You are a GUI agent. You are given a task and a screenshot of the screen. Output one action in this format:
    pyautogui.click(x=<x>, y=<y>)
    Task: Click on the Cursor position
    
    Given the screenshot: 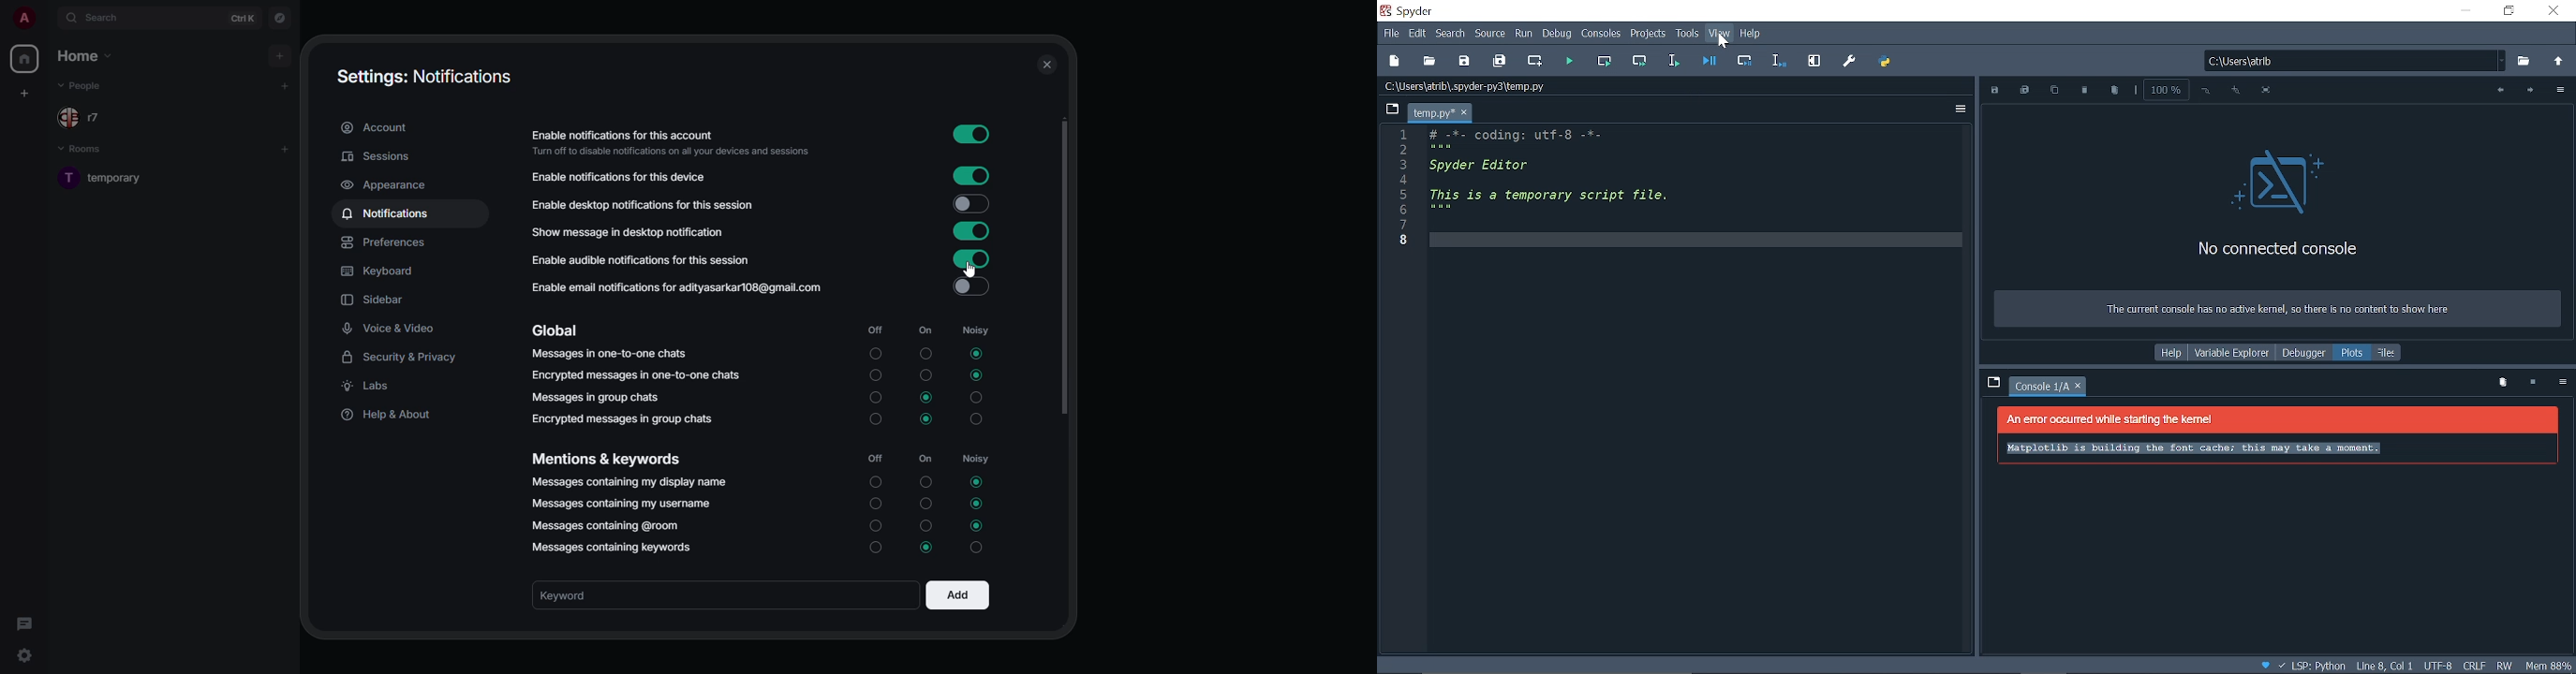 What is the action you would take?
    pyautogui.click(x=2384, y=667)
    